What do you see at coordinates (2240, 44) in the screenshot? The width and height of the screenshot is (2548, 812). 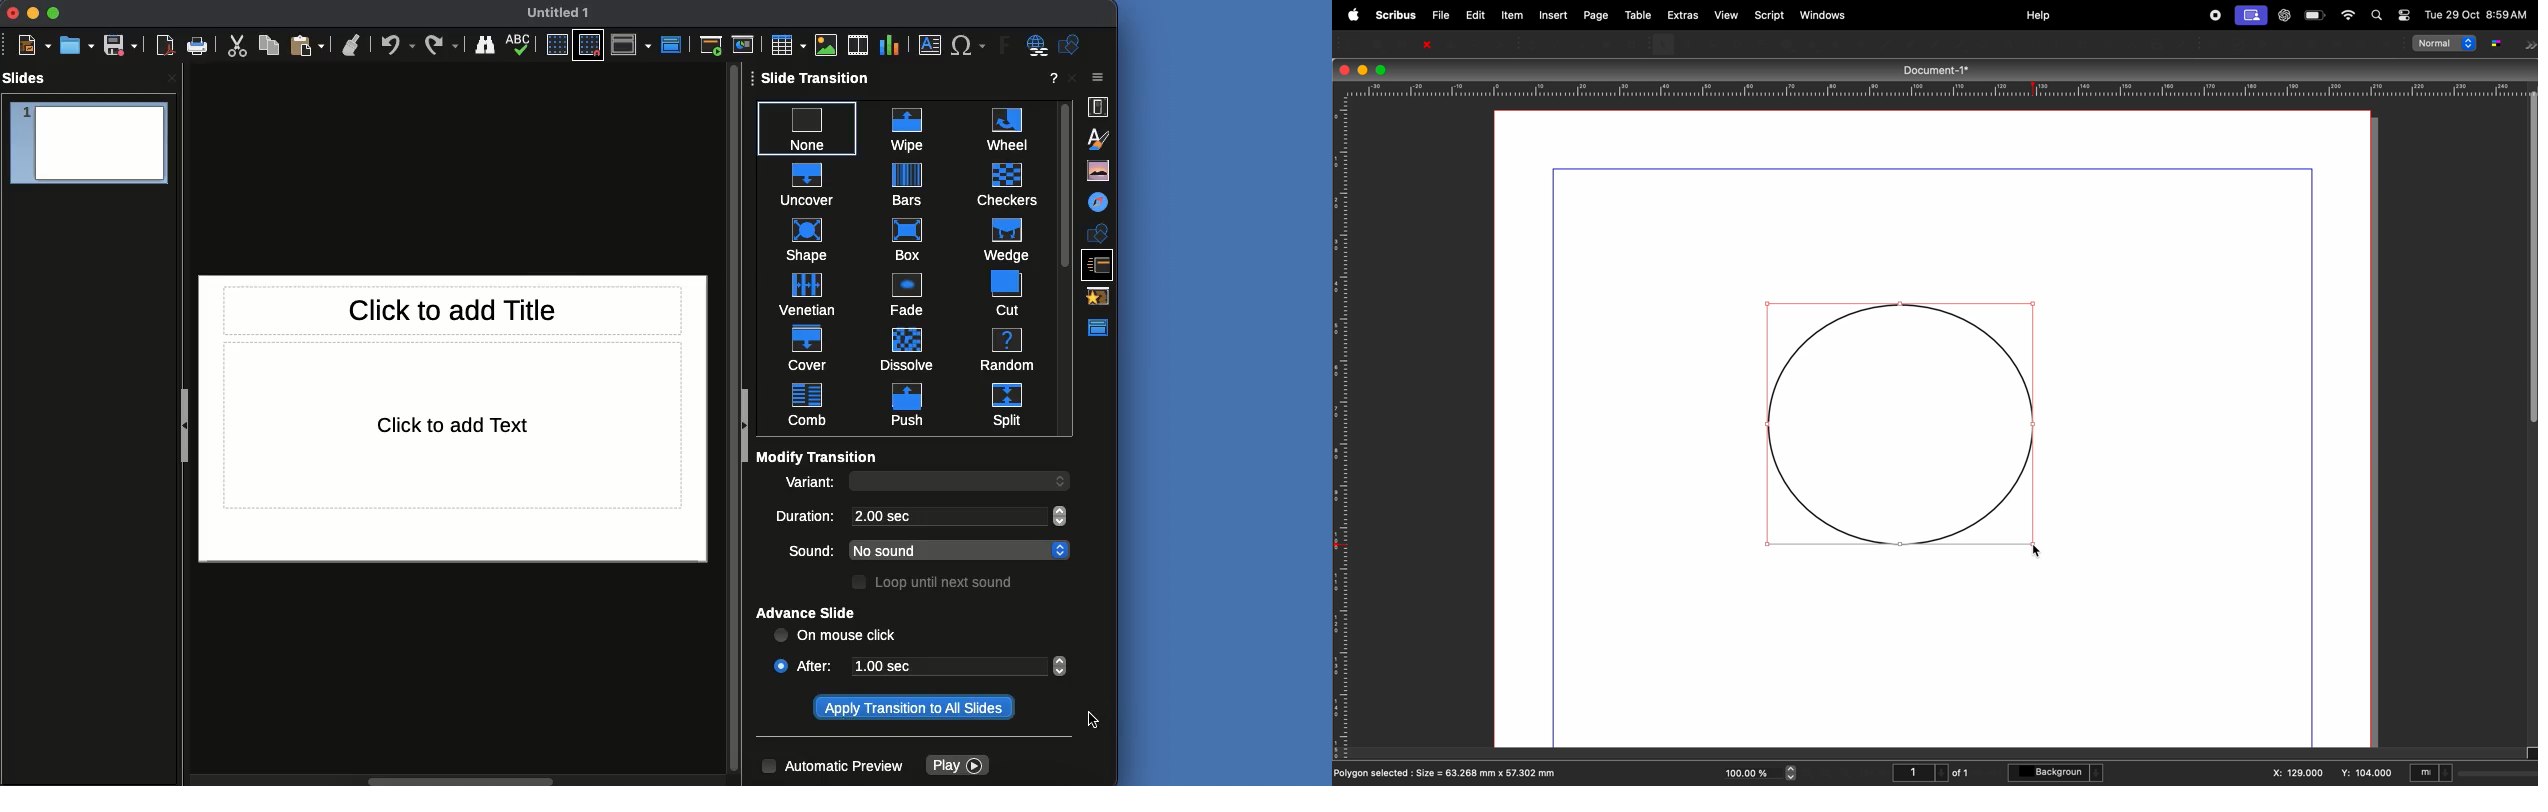 I see `PDF checkbox` at bounding box center [2240, 44].